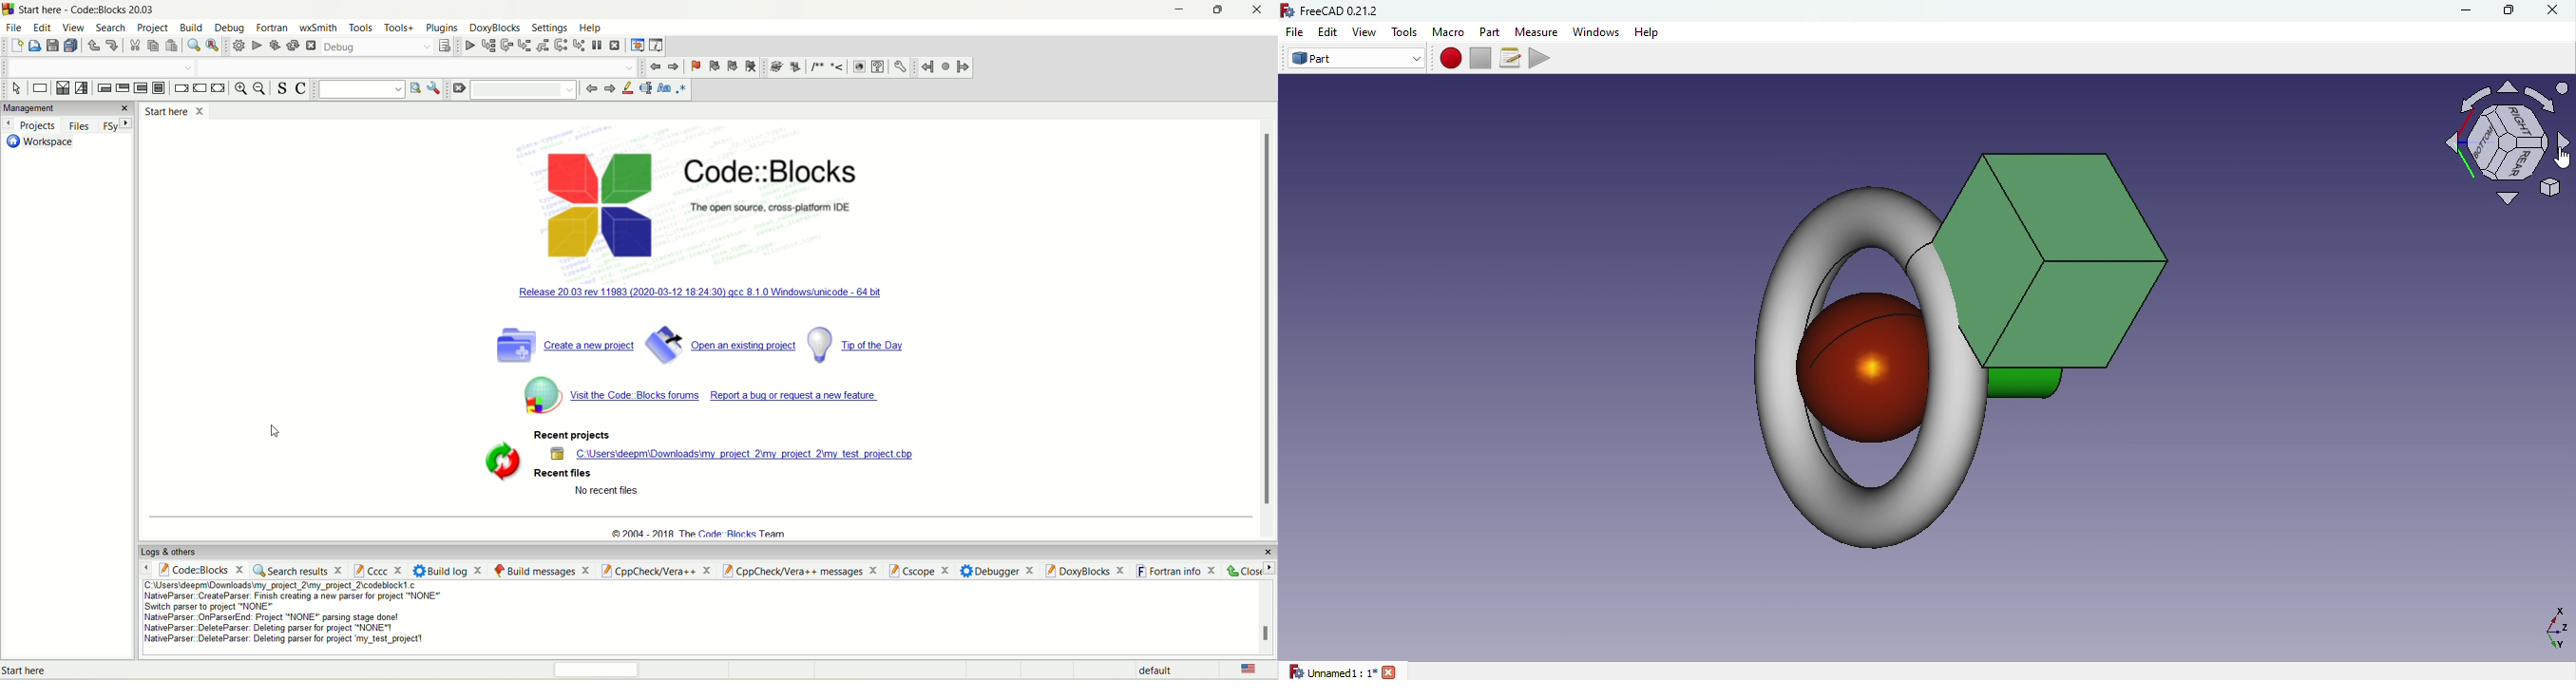 The width and height of the screenshot is (2576, 700). What do you see at coordinates (1222, 9) in the screenshot?
I see `maximize` at bounding box center [1222, 9].